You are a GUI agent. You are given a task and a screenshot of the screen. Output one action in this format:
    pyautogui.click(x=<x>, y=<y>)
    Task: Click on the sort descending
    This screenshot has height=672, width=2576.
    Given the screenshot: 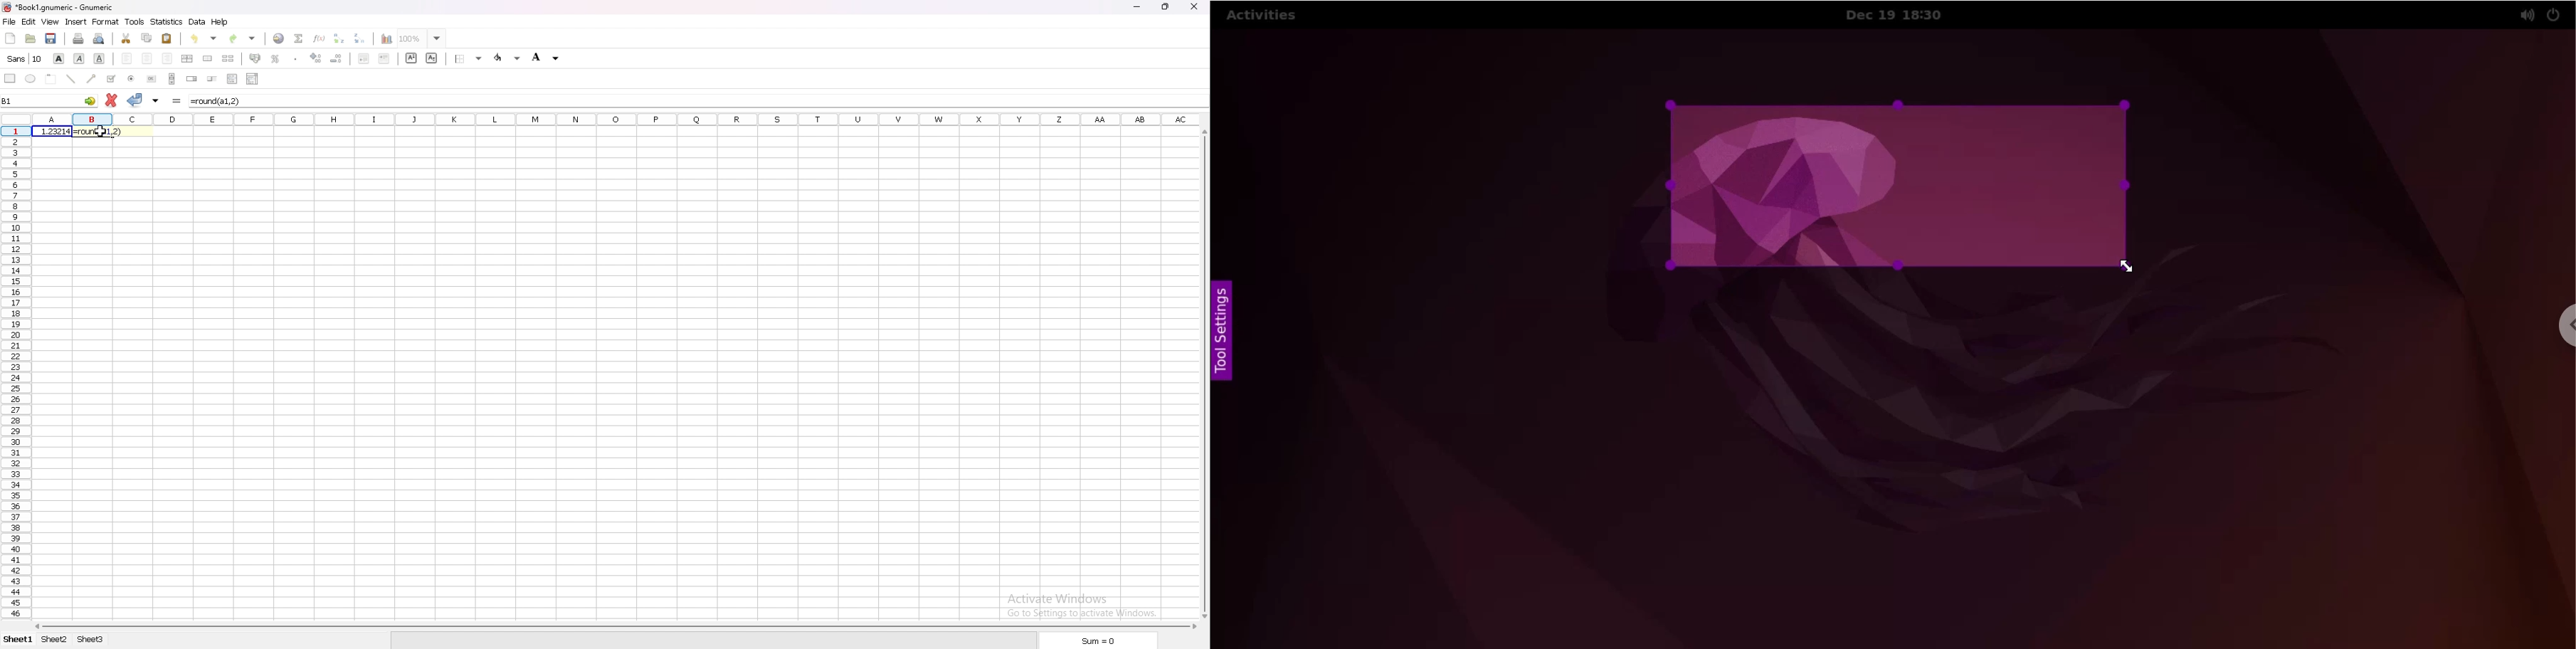 What is the action you would take?
    pyautogui.click(x=360, y=38)
    